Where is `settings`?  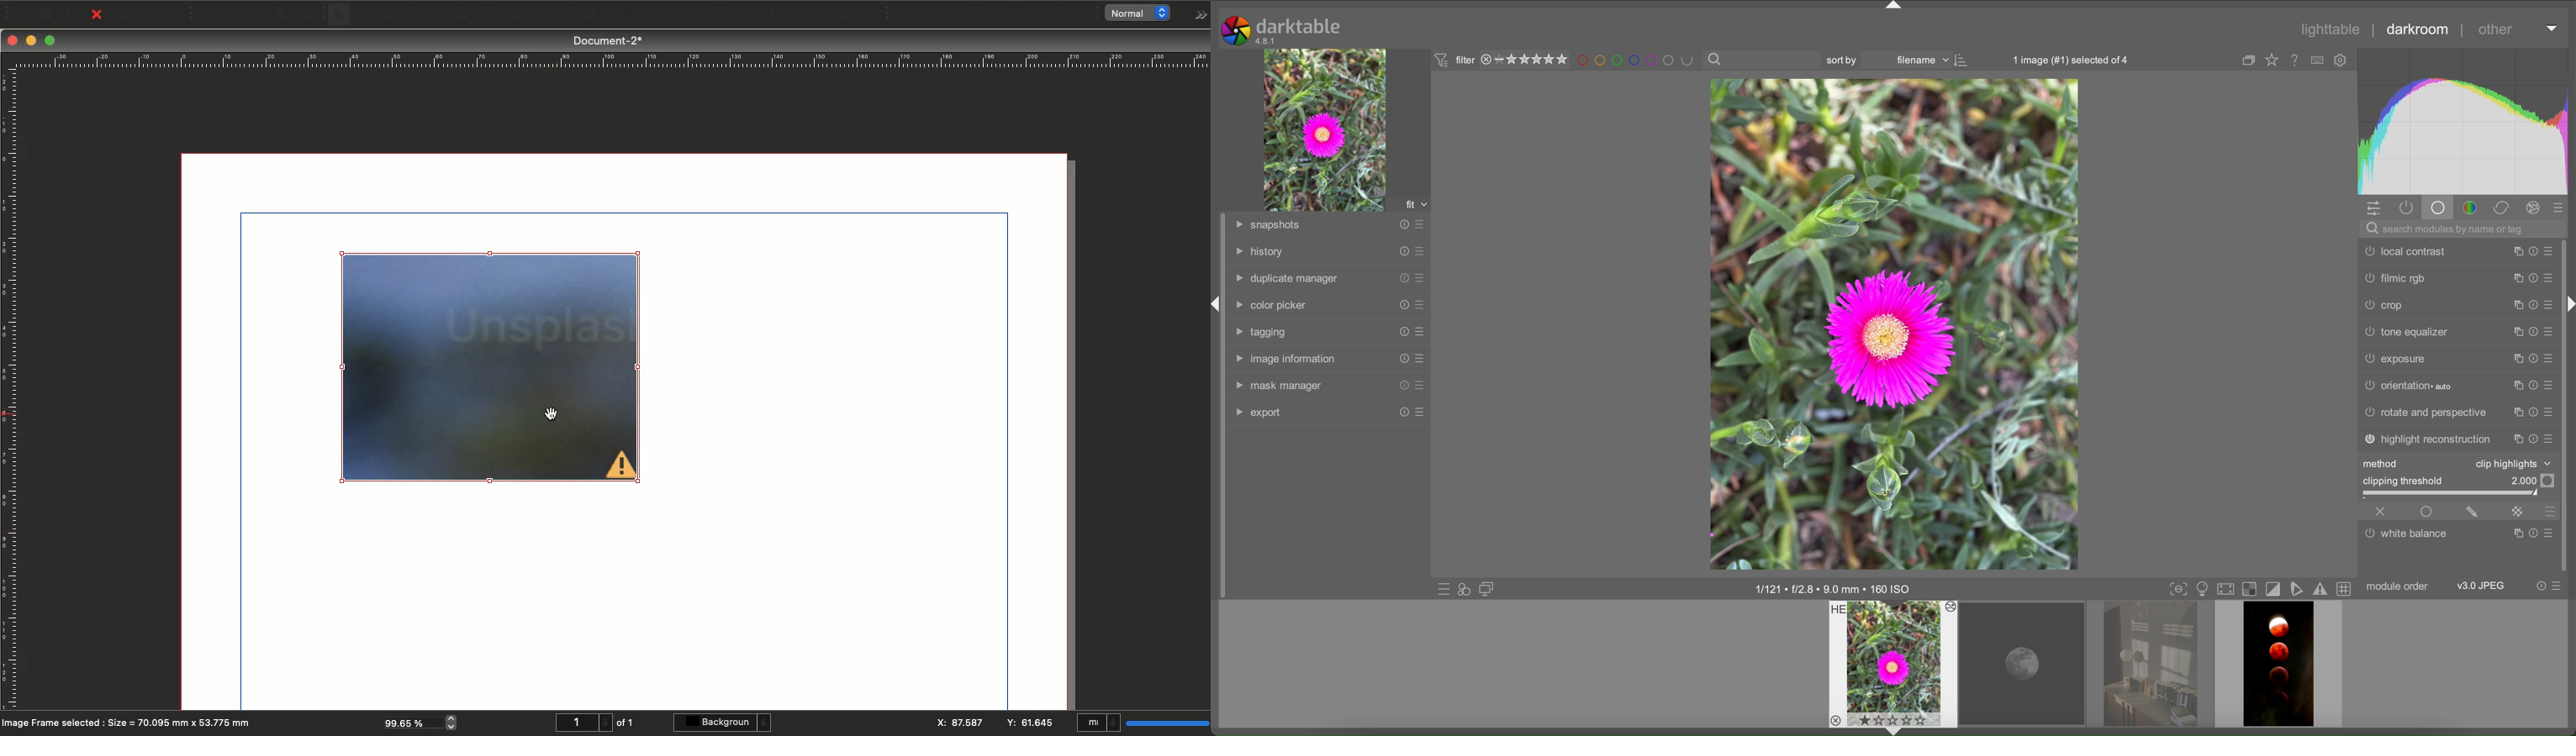 settings is located at coordinates (2376, 208).